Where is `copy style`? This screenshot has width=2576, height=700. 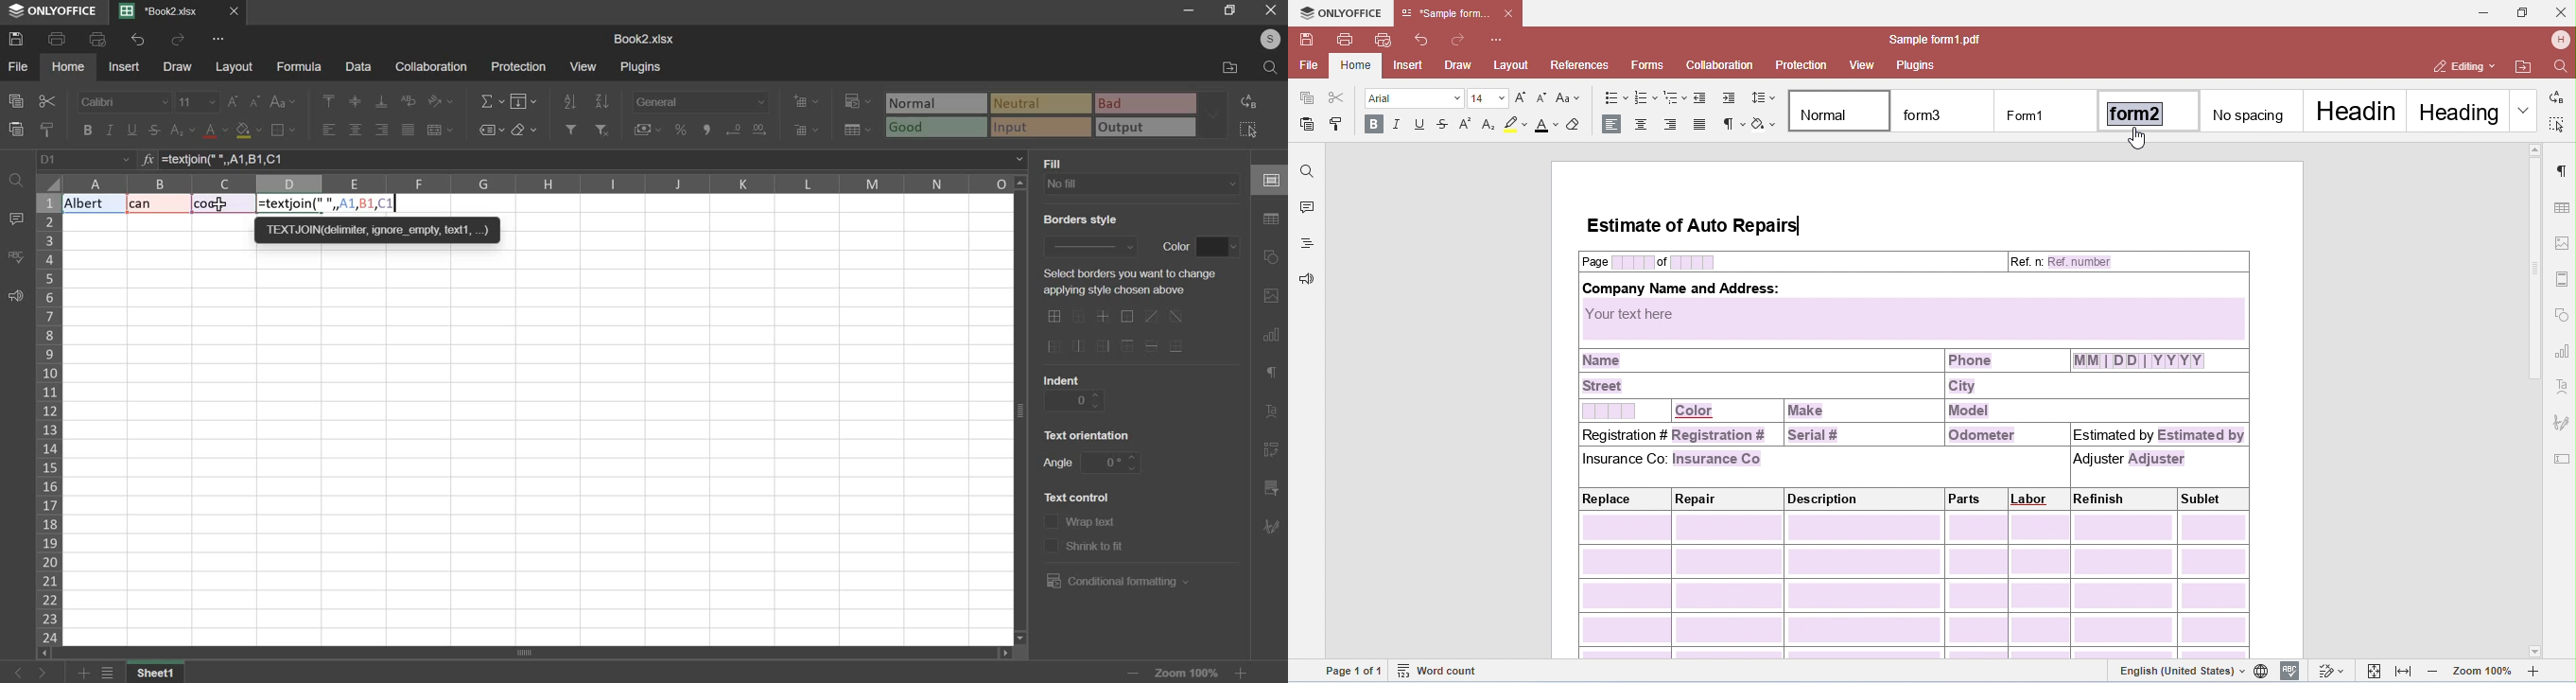
copy style is located at coordinates (48, 129).